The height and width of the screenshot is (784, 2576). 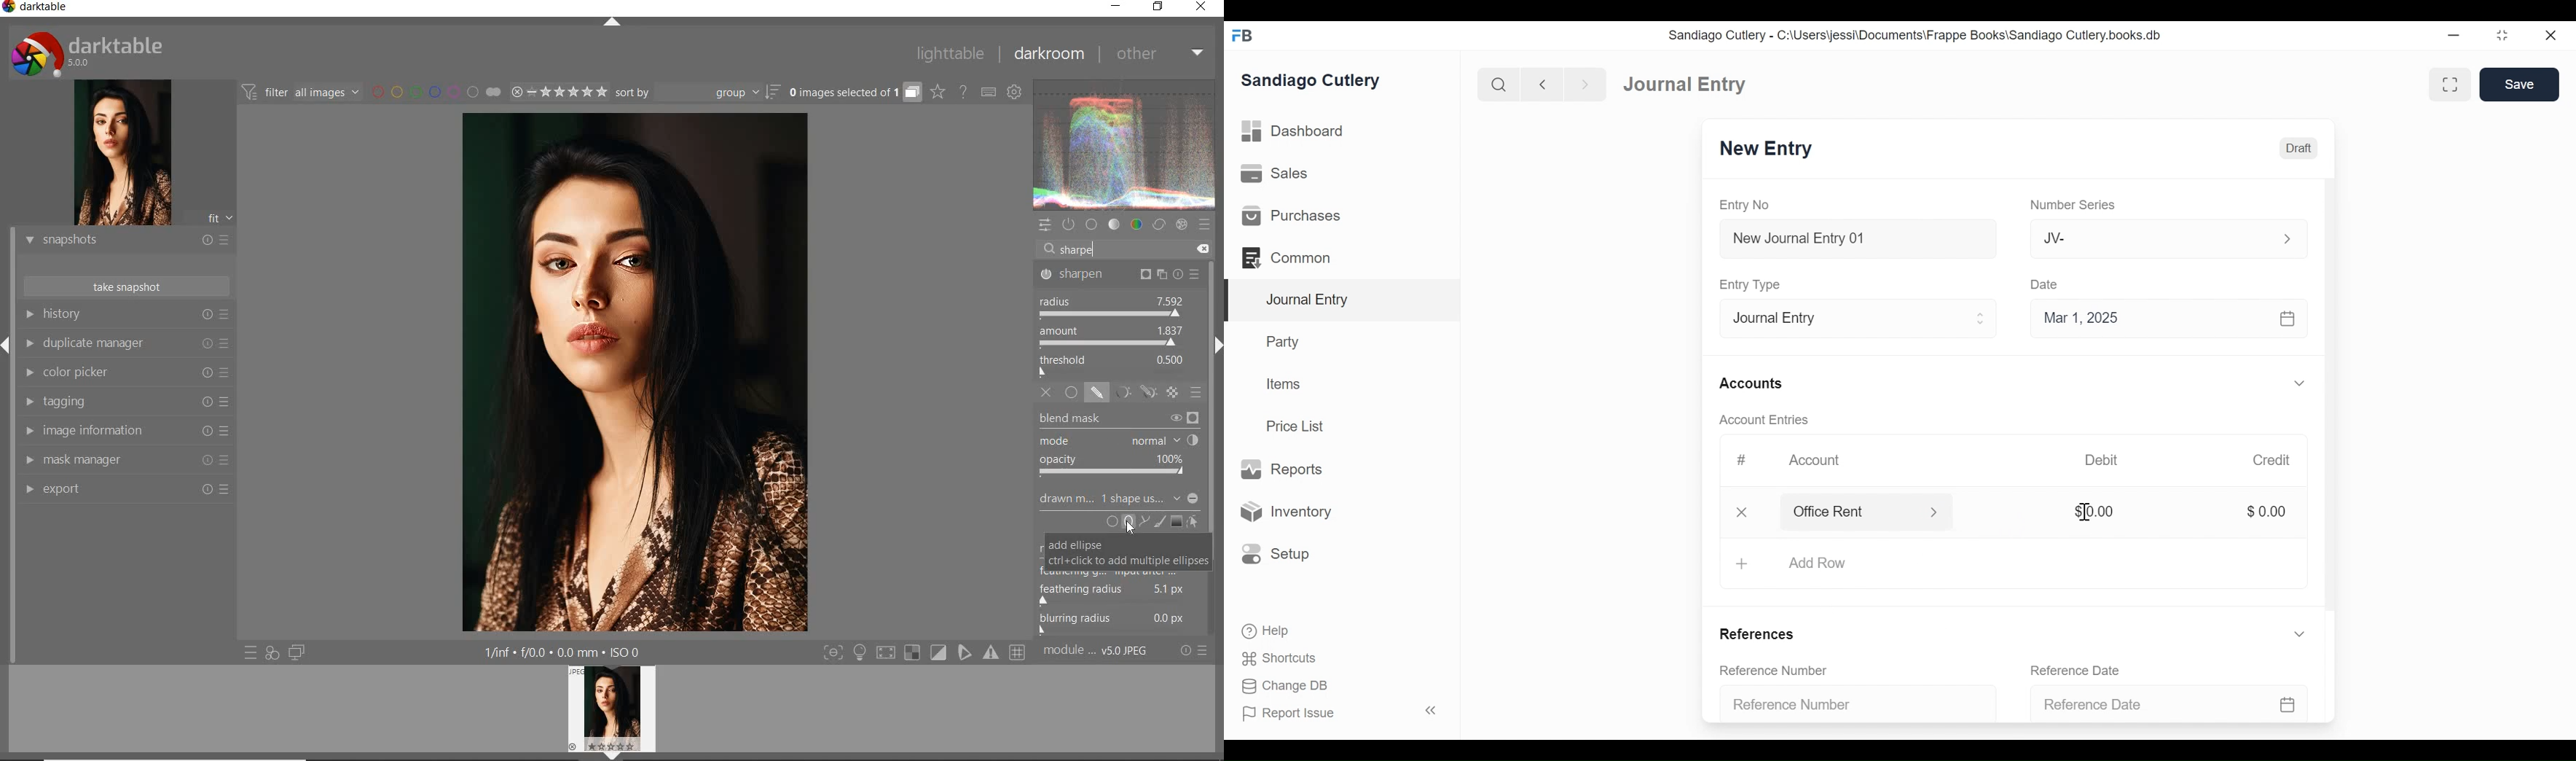 I want to click on delete, so click(x=1739, y=512).